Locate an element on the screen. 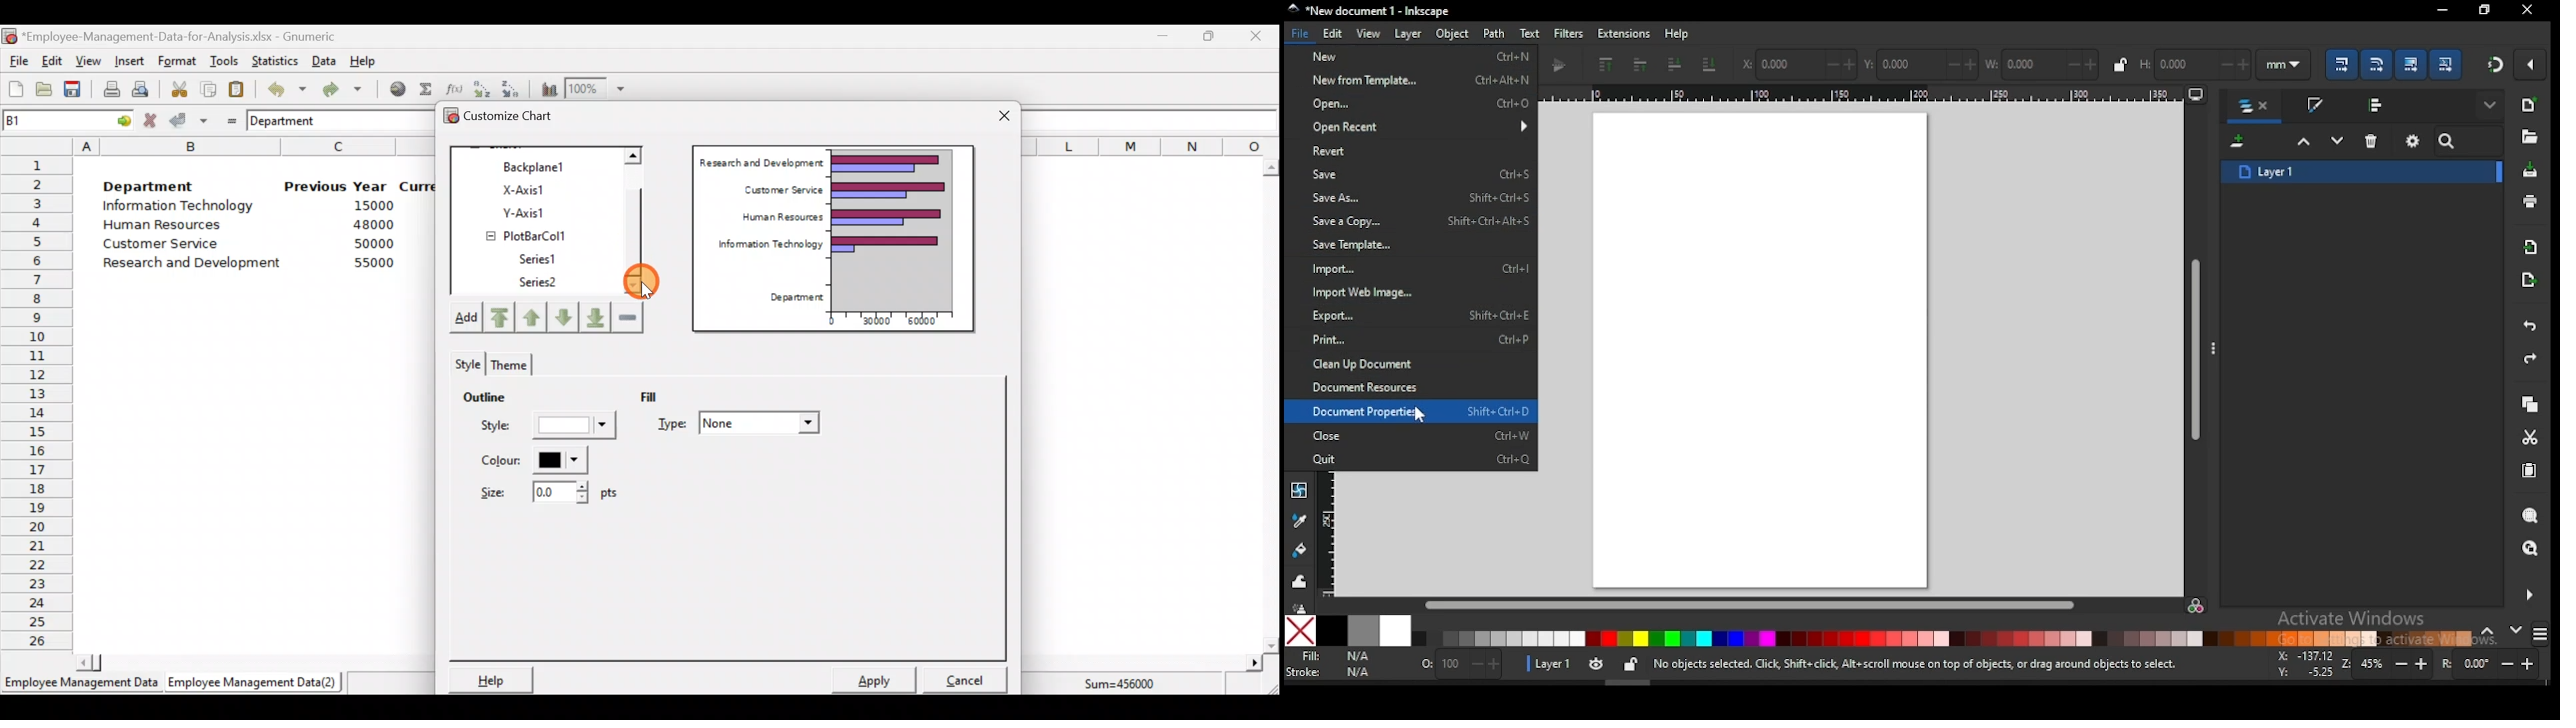 This screenshot has height=728, width=2576. Close is located at coordinates (1004, 117).